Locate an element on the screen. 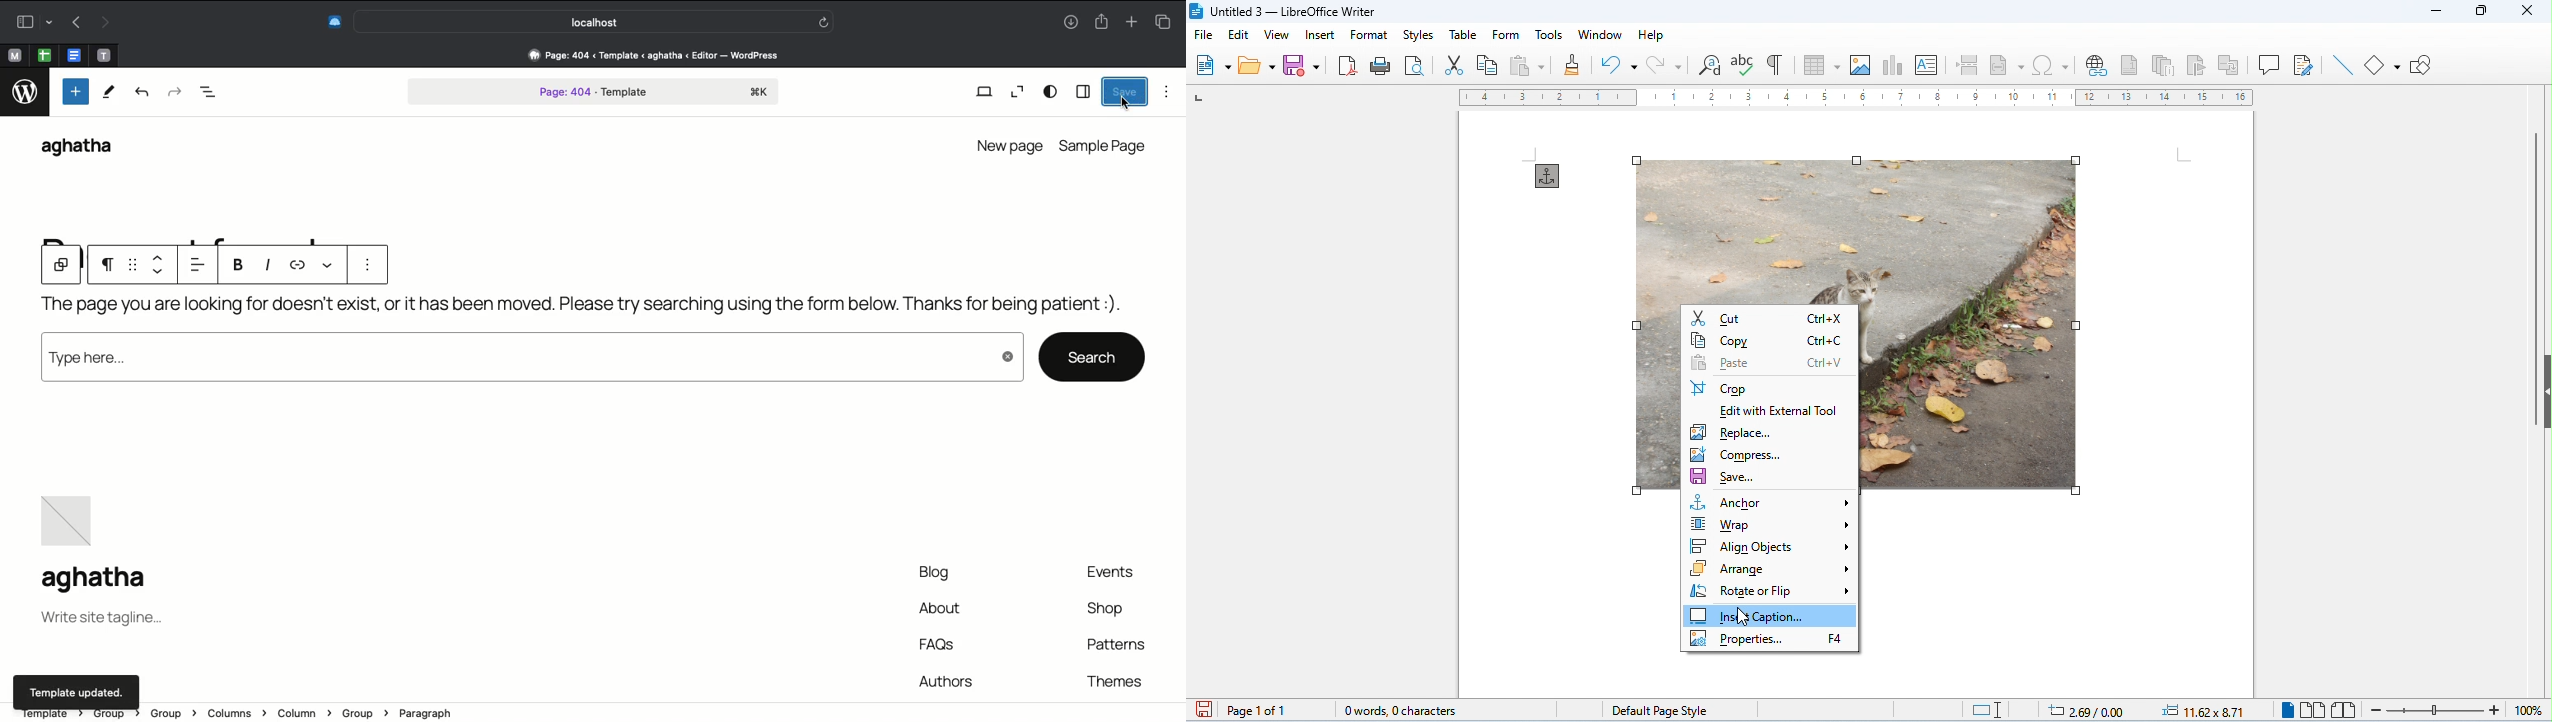  cut is located at coordinates (1454, 66).